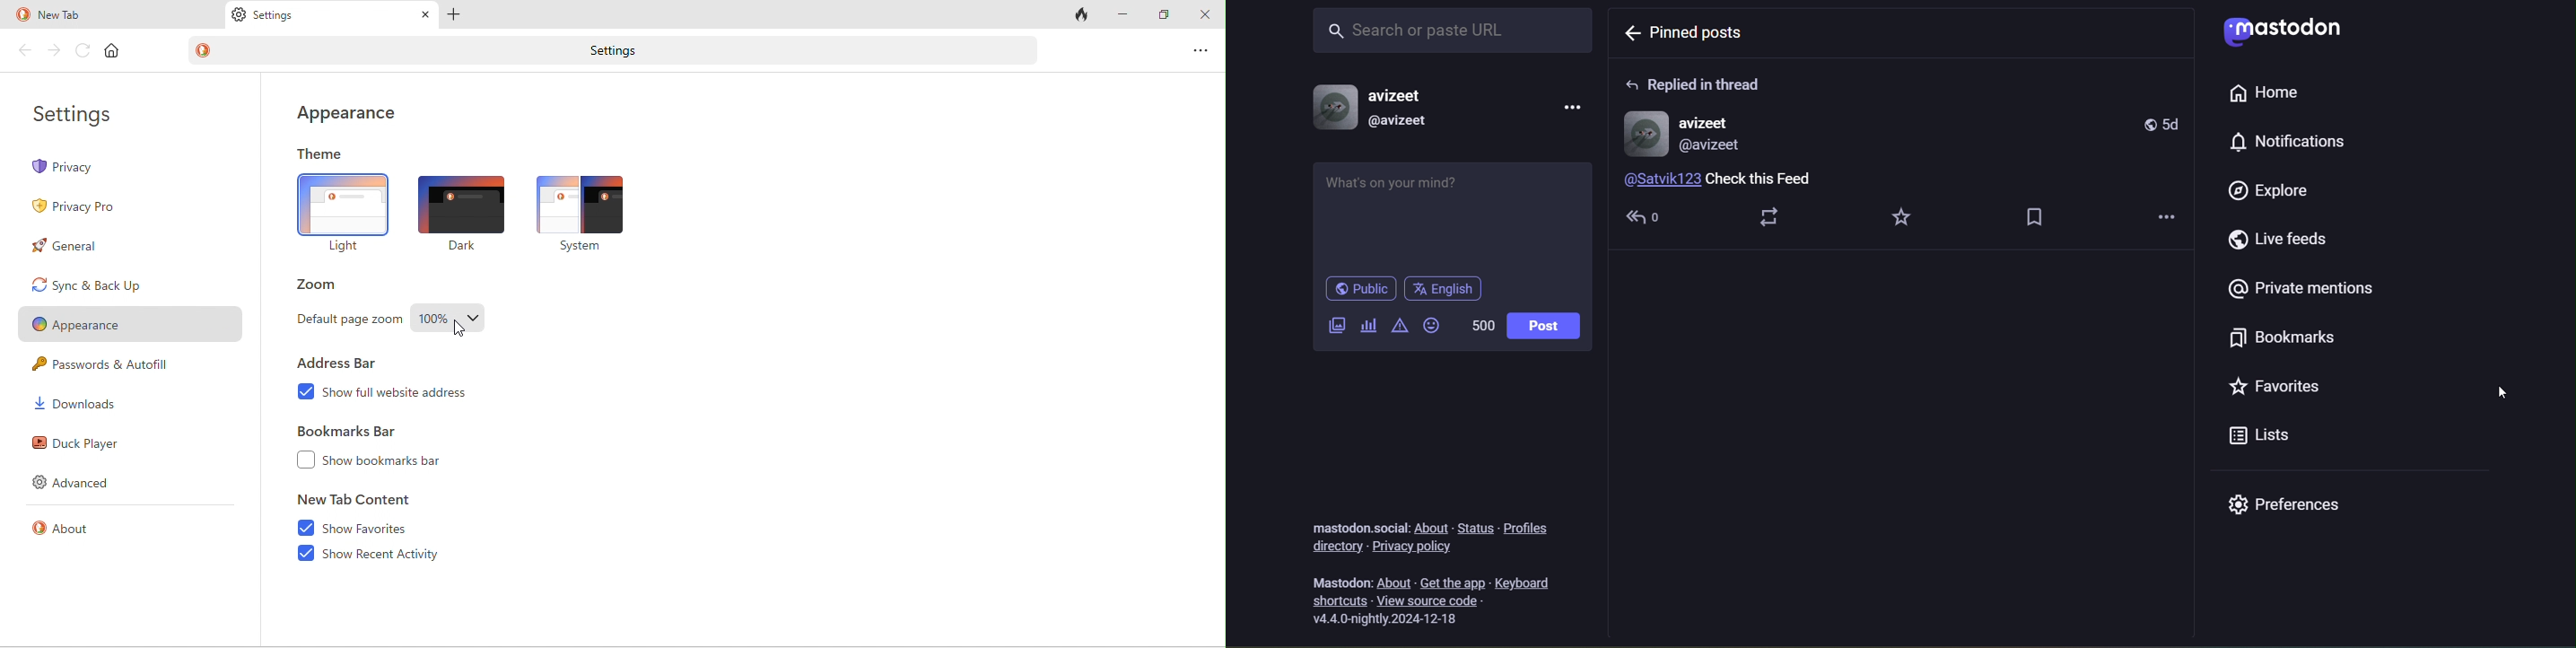 The width and height of the screenshot is (2576, 672). Describe the element at coordinates (2279, 241) in the screenshot. I see `live feeds` at that location.